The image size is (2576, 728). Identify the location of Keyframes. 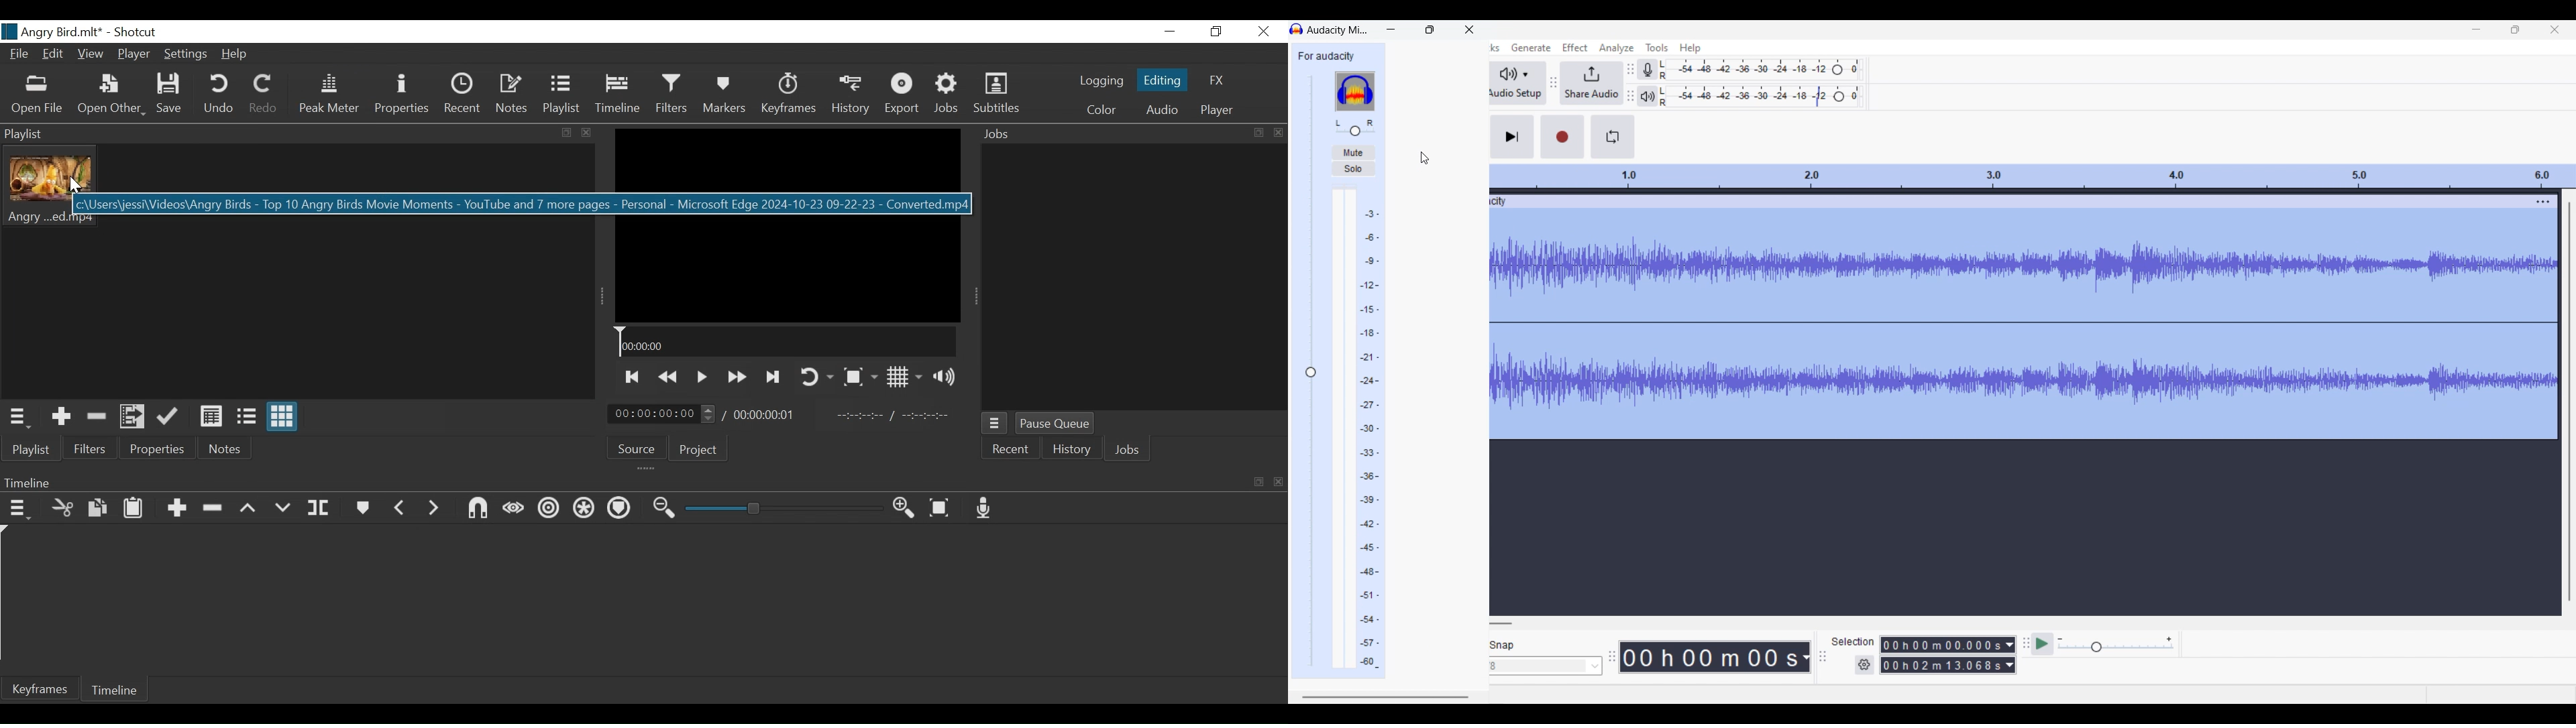
(788, 94).